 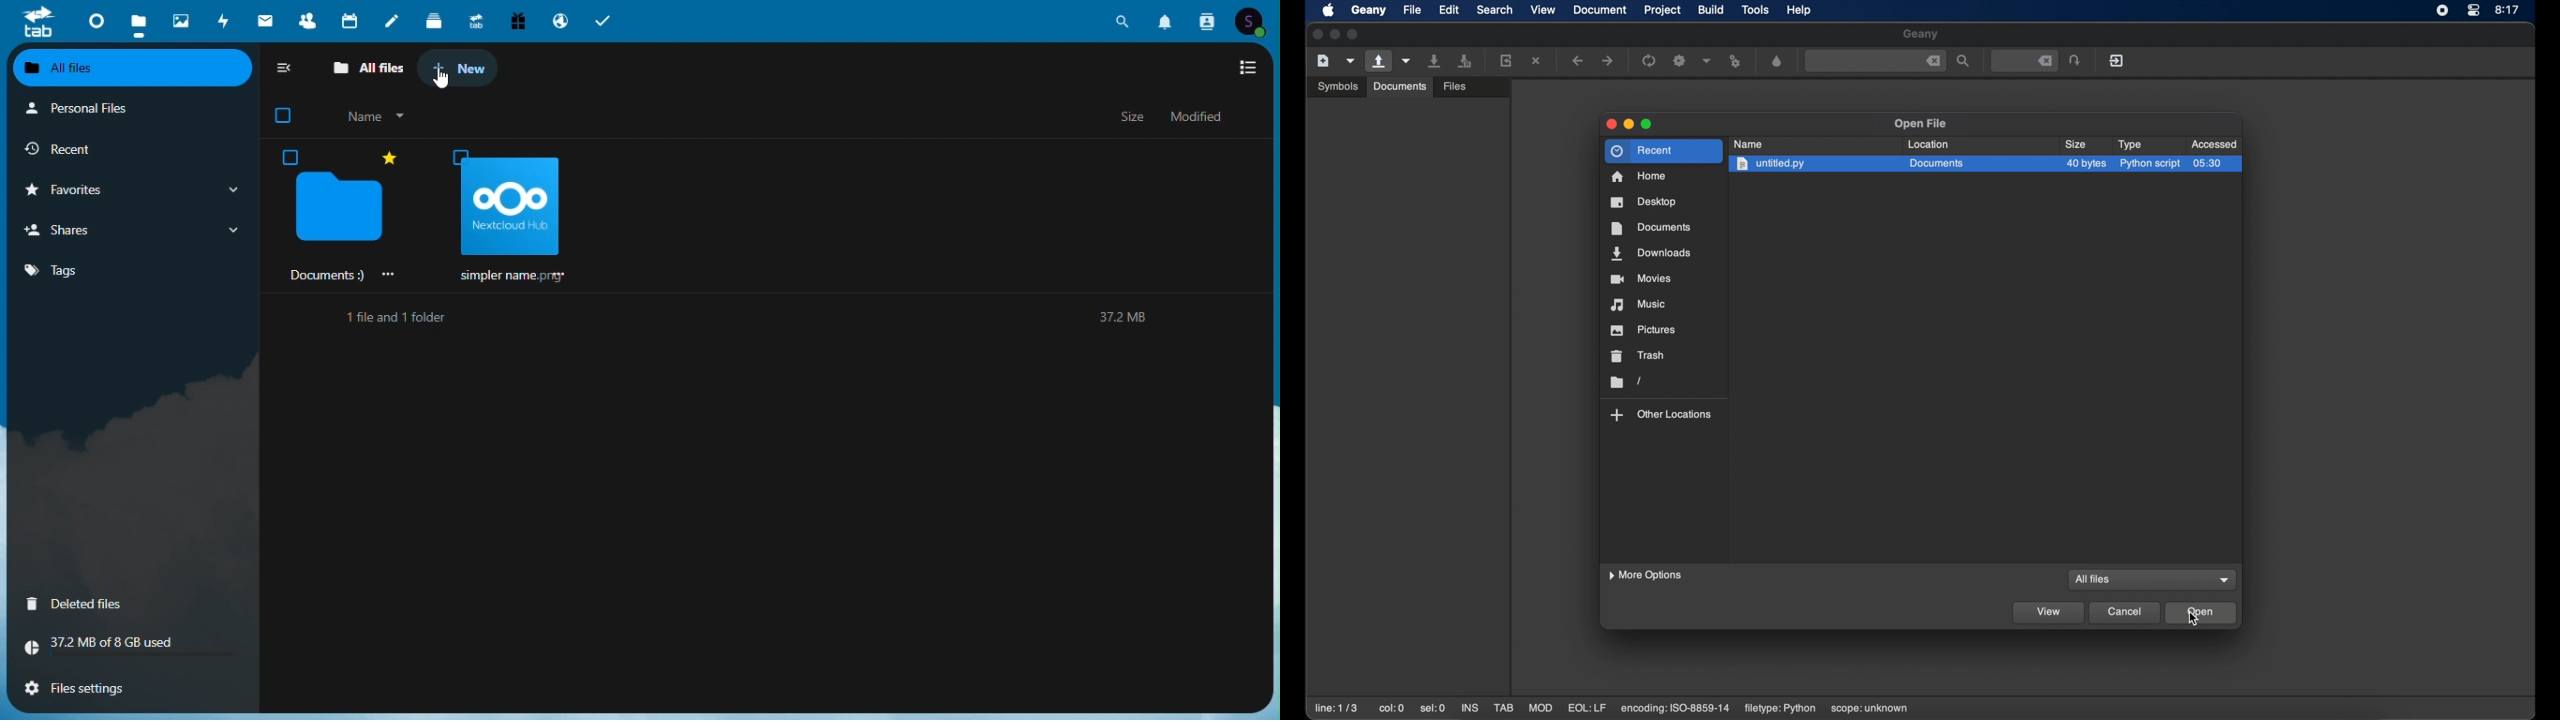 What do you see at coordinates (286, 116) in the screenshot?
I see `checkbox` at bounding box center [286, 116].